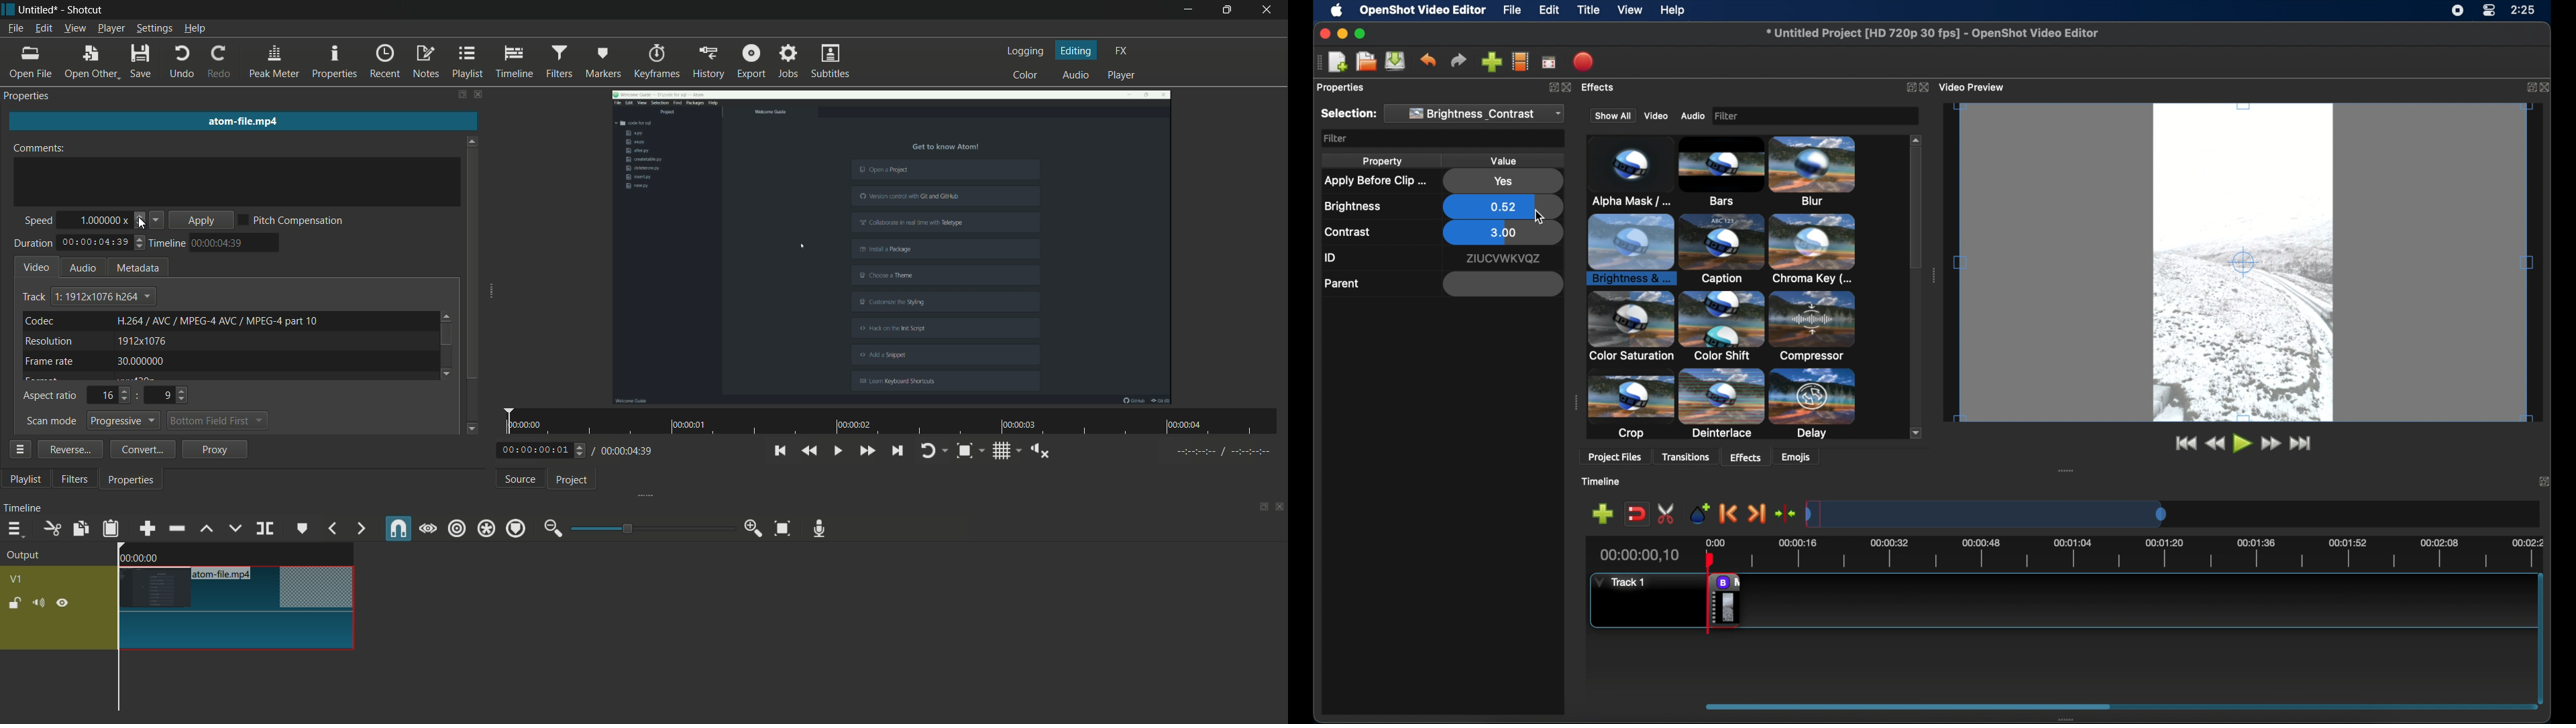 This screenshot has height=728, width=2576. Describe the element at coordinates (627, 450) in the screenshot. I see `total time` at that location.